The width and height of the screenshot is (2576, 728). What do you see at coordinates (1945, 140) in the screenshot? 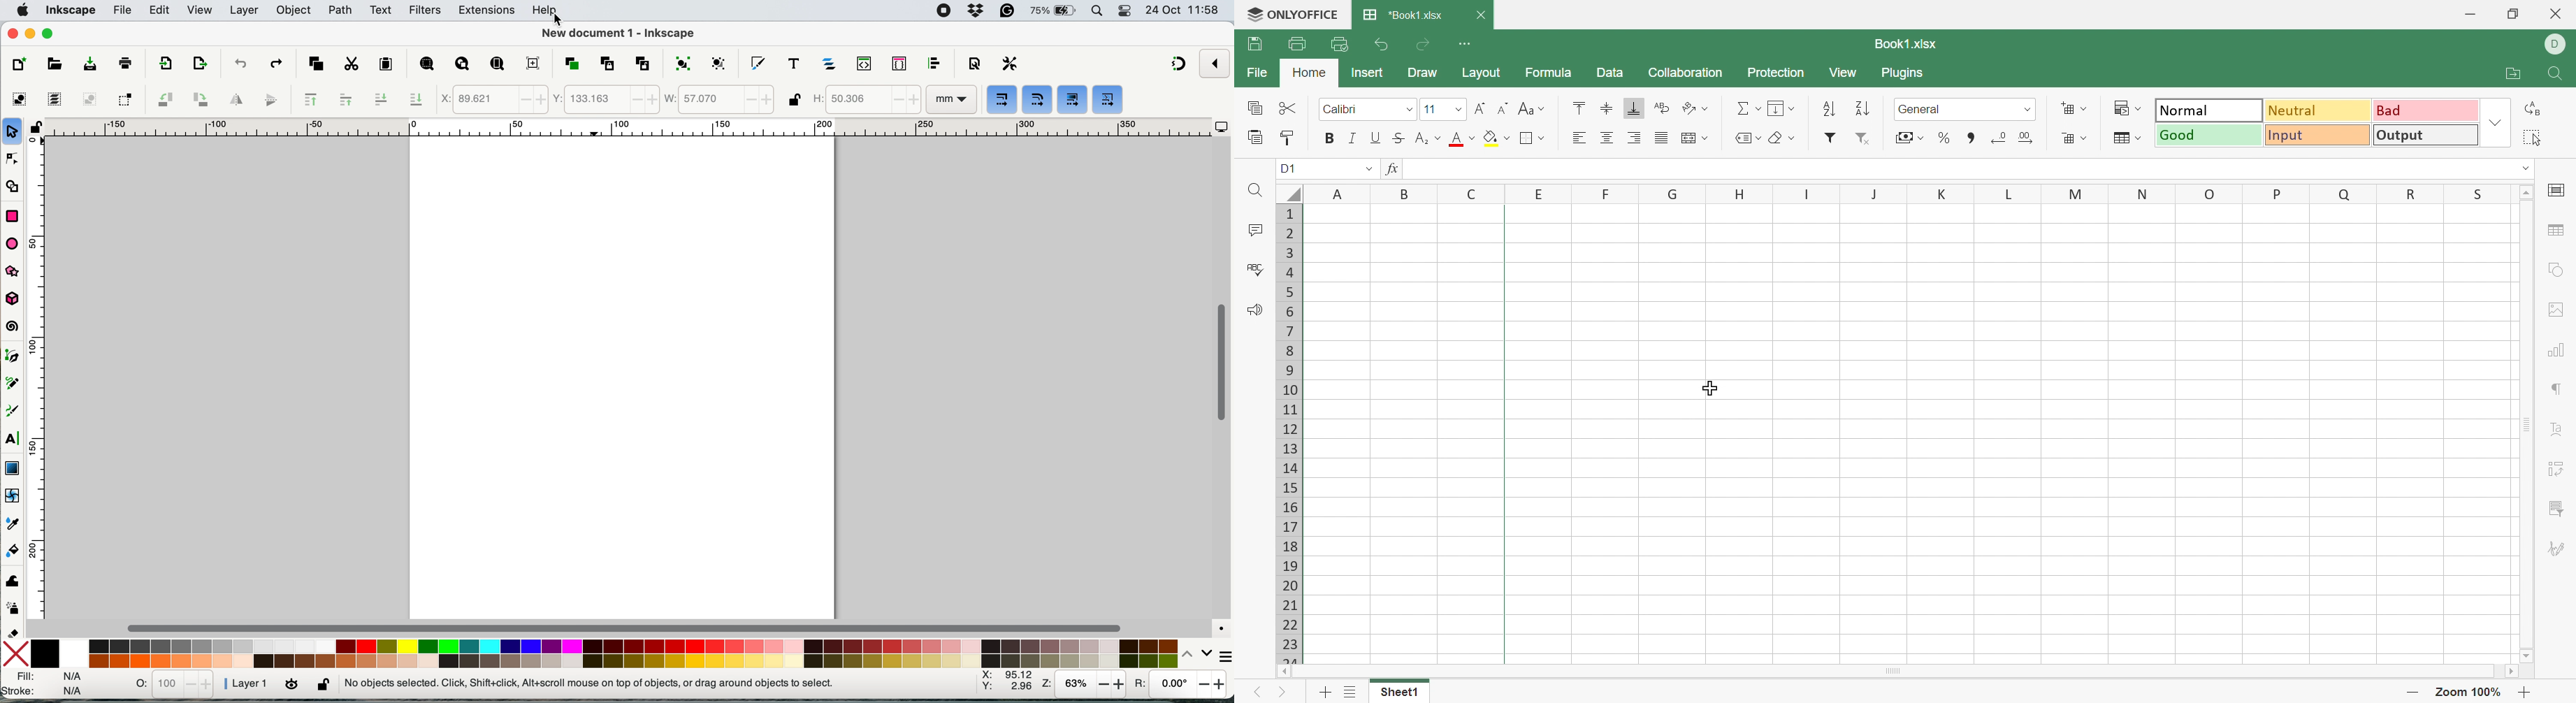
I see `Percentage style` at bounding box center [1945, 140].